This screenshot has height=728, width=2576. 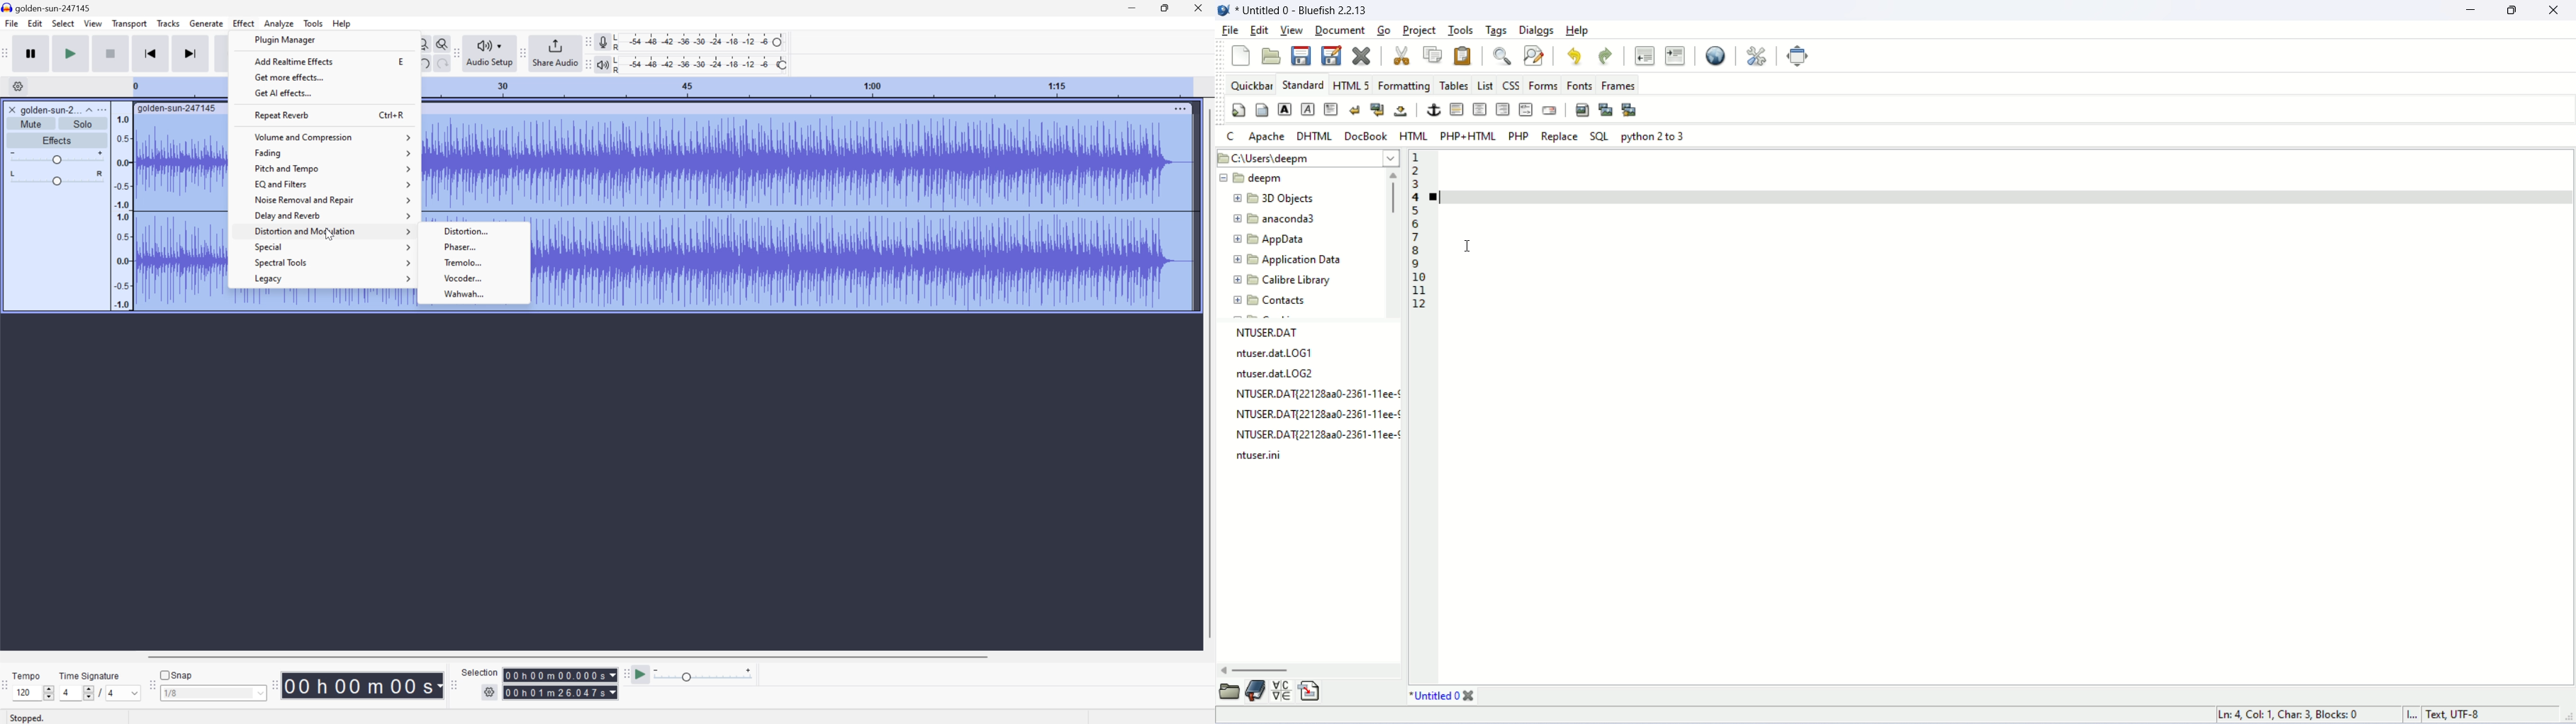 What do you see at coordinates (474, 278) in the screenshot?
I see `Vocoder...` at bounding box center [474, 278].